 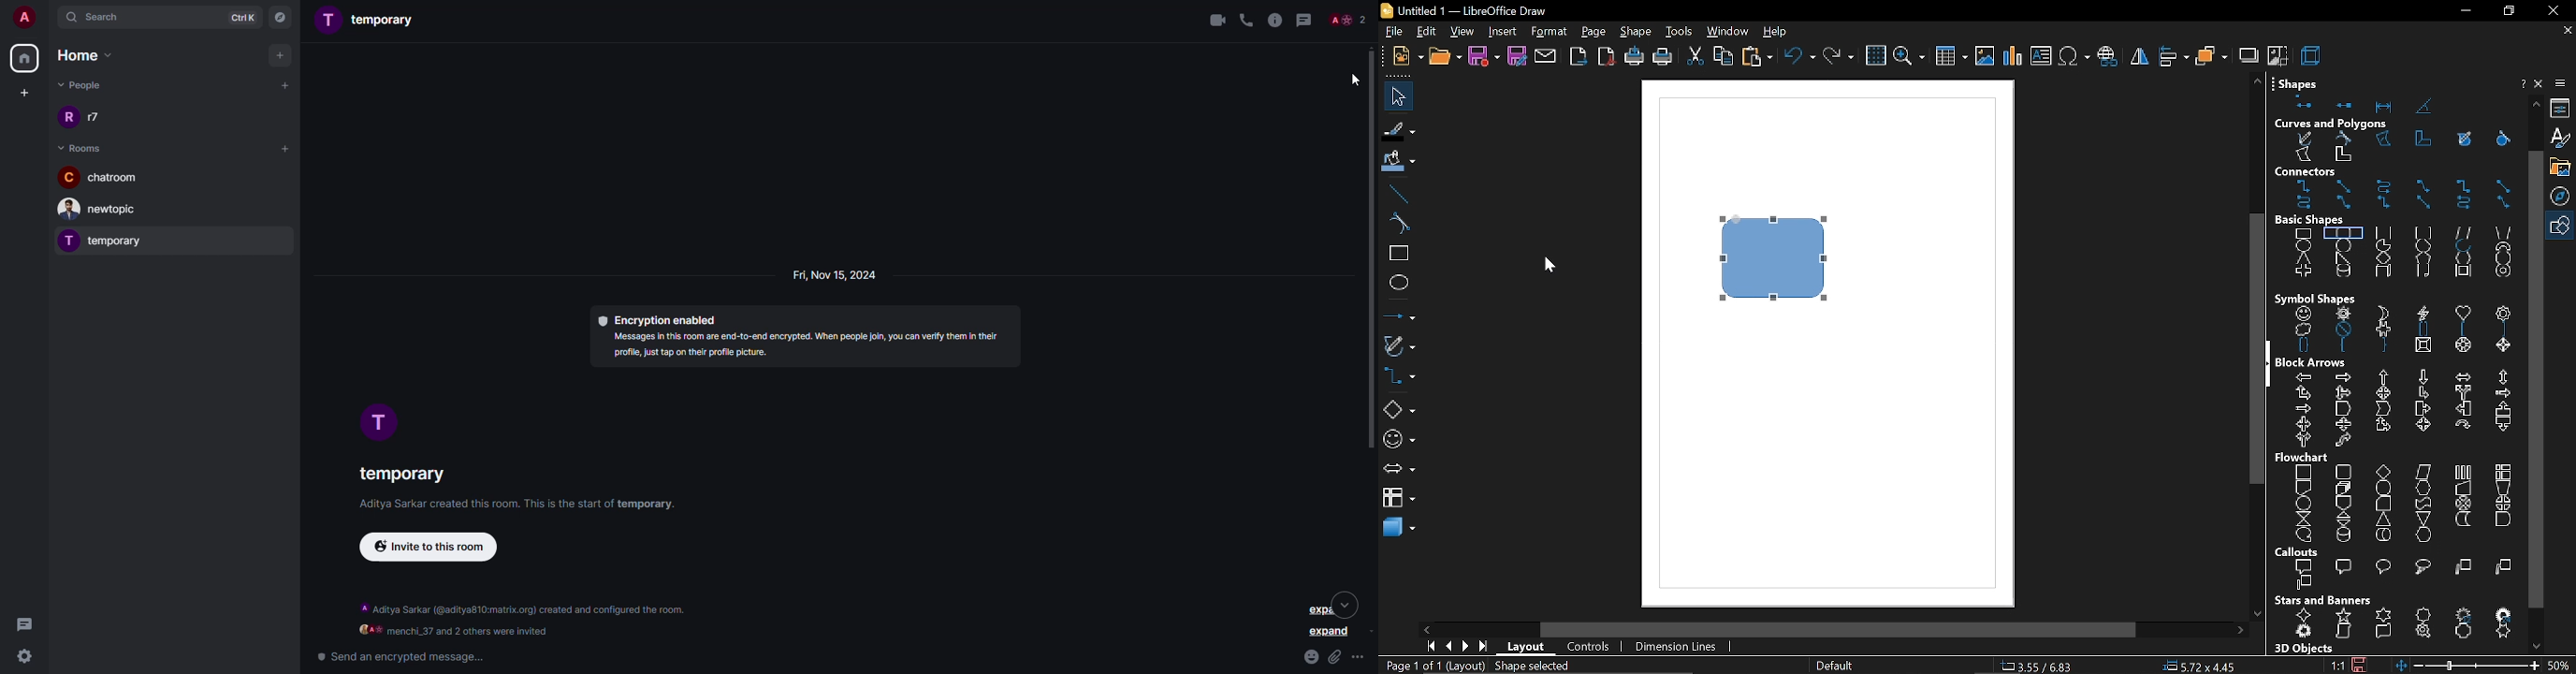 I want to click on scroll down, so click(x=2257, y=609).